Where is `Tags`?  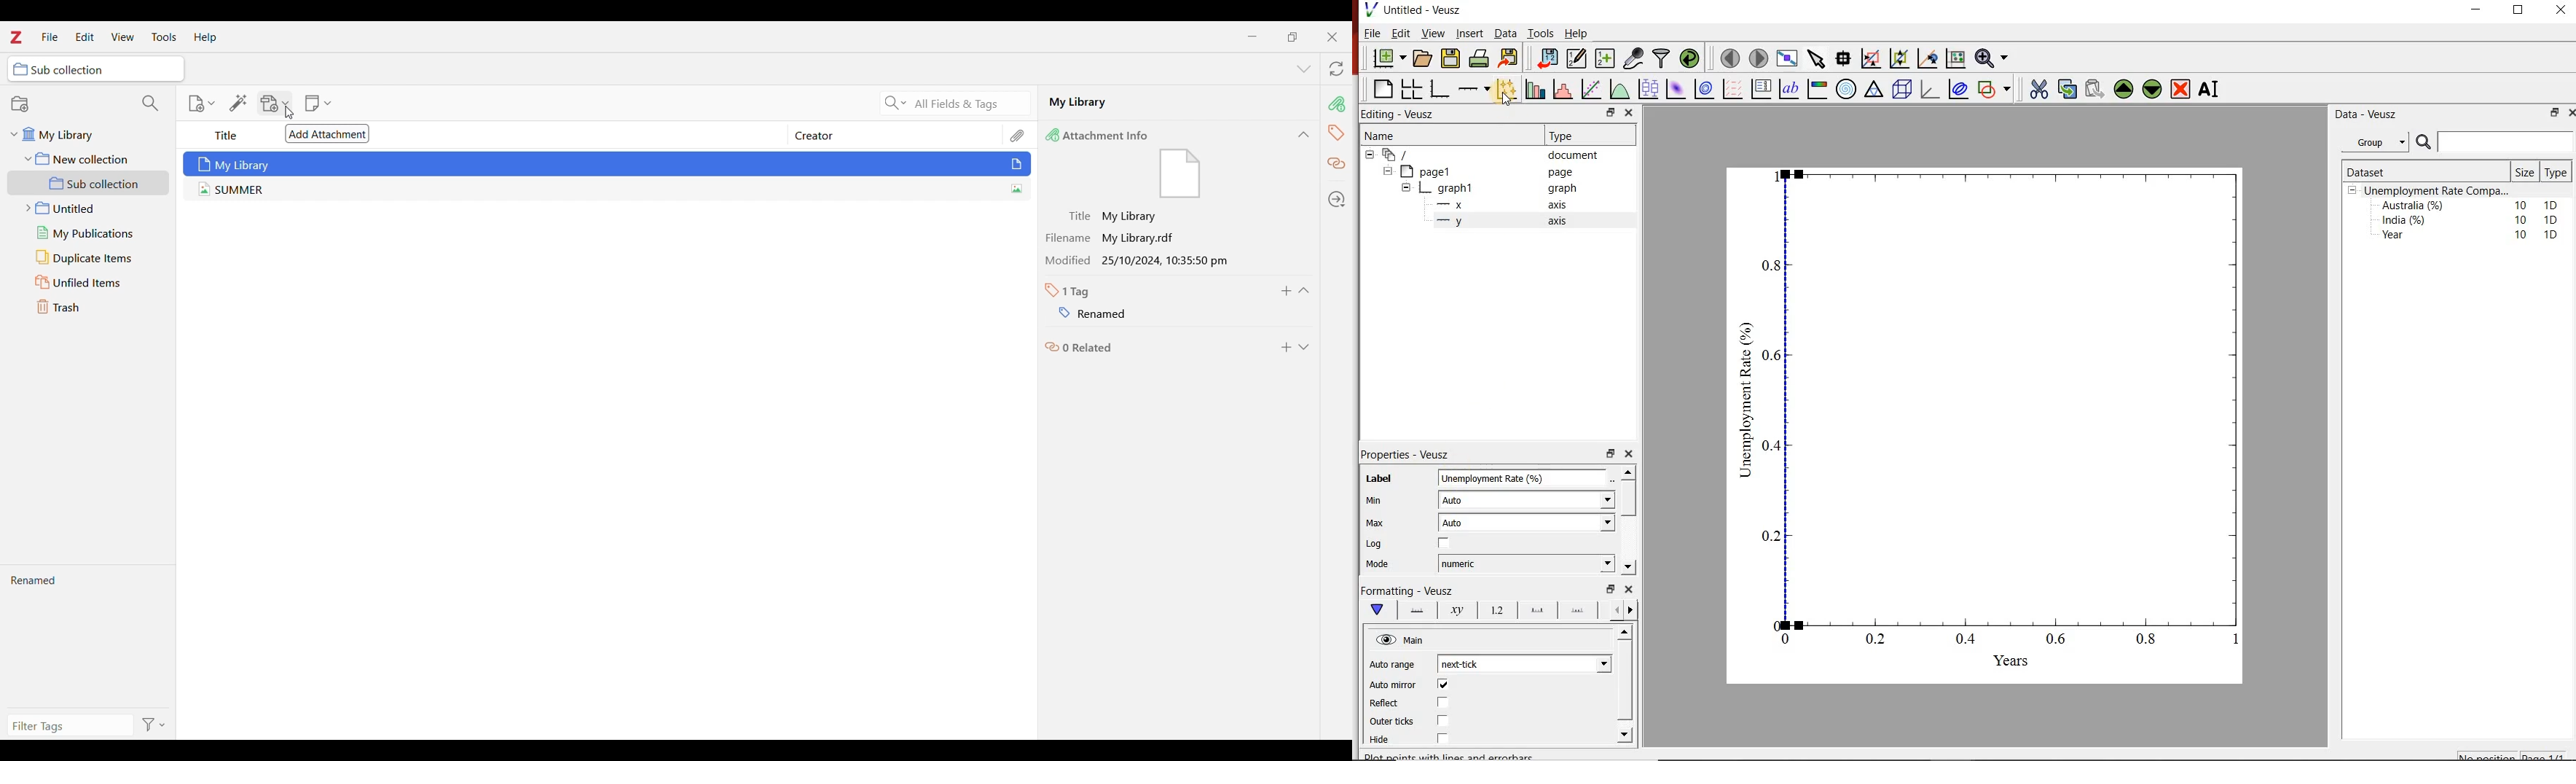 Tags is located at coordinates (1335, 132).